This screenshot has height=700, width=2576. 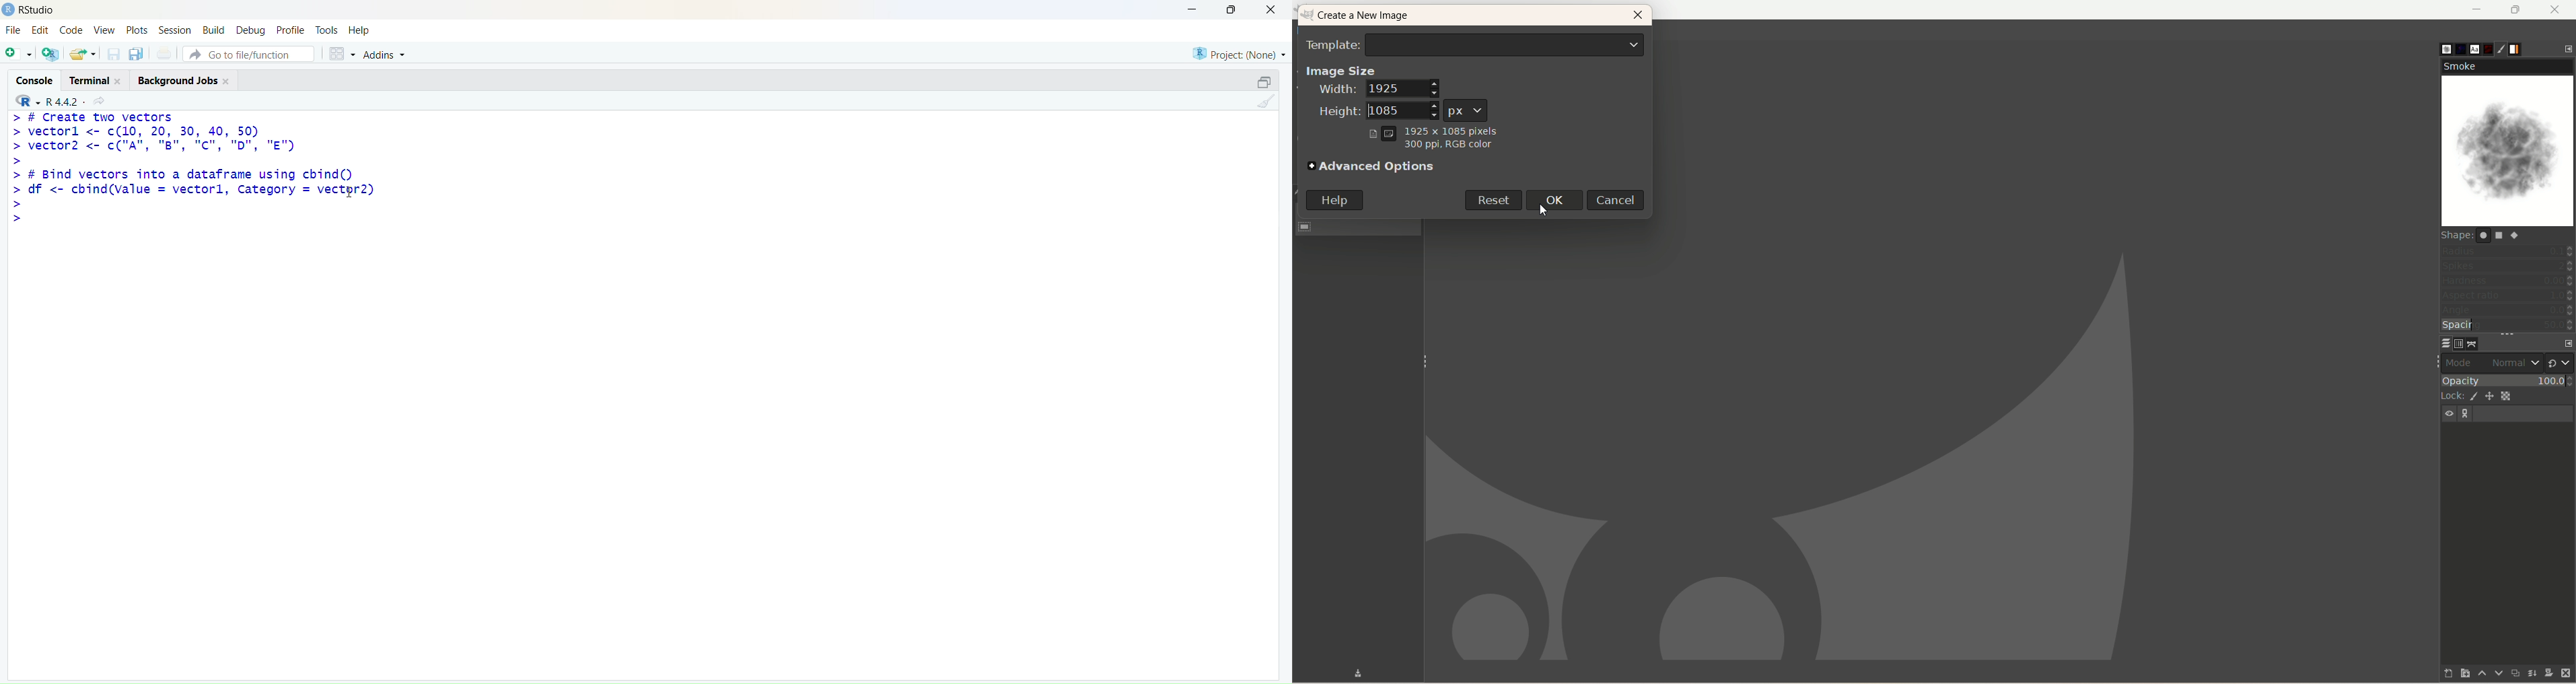 What do you see at coordinates (2467, 414) in the screenshot?
I see `link layer` at bounding box center [2467, 414].